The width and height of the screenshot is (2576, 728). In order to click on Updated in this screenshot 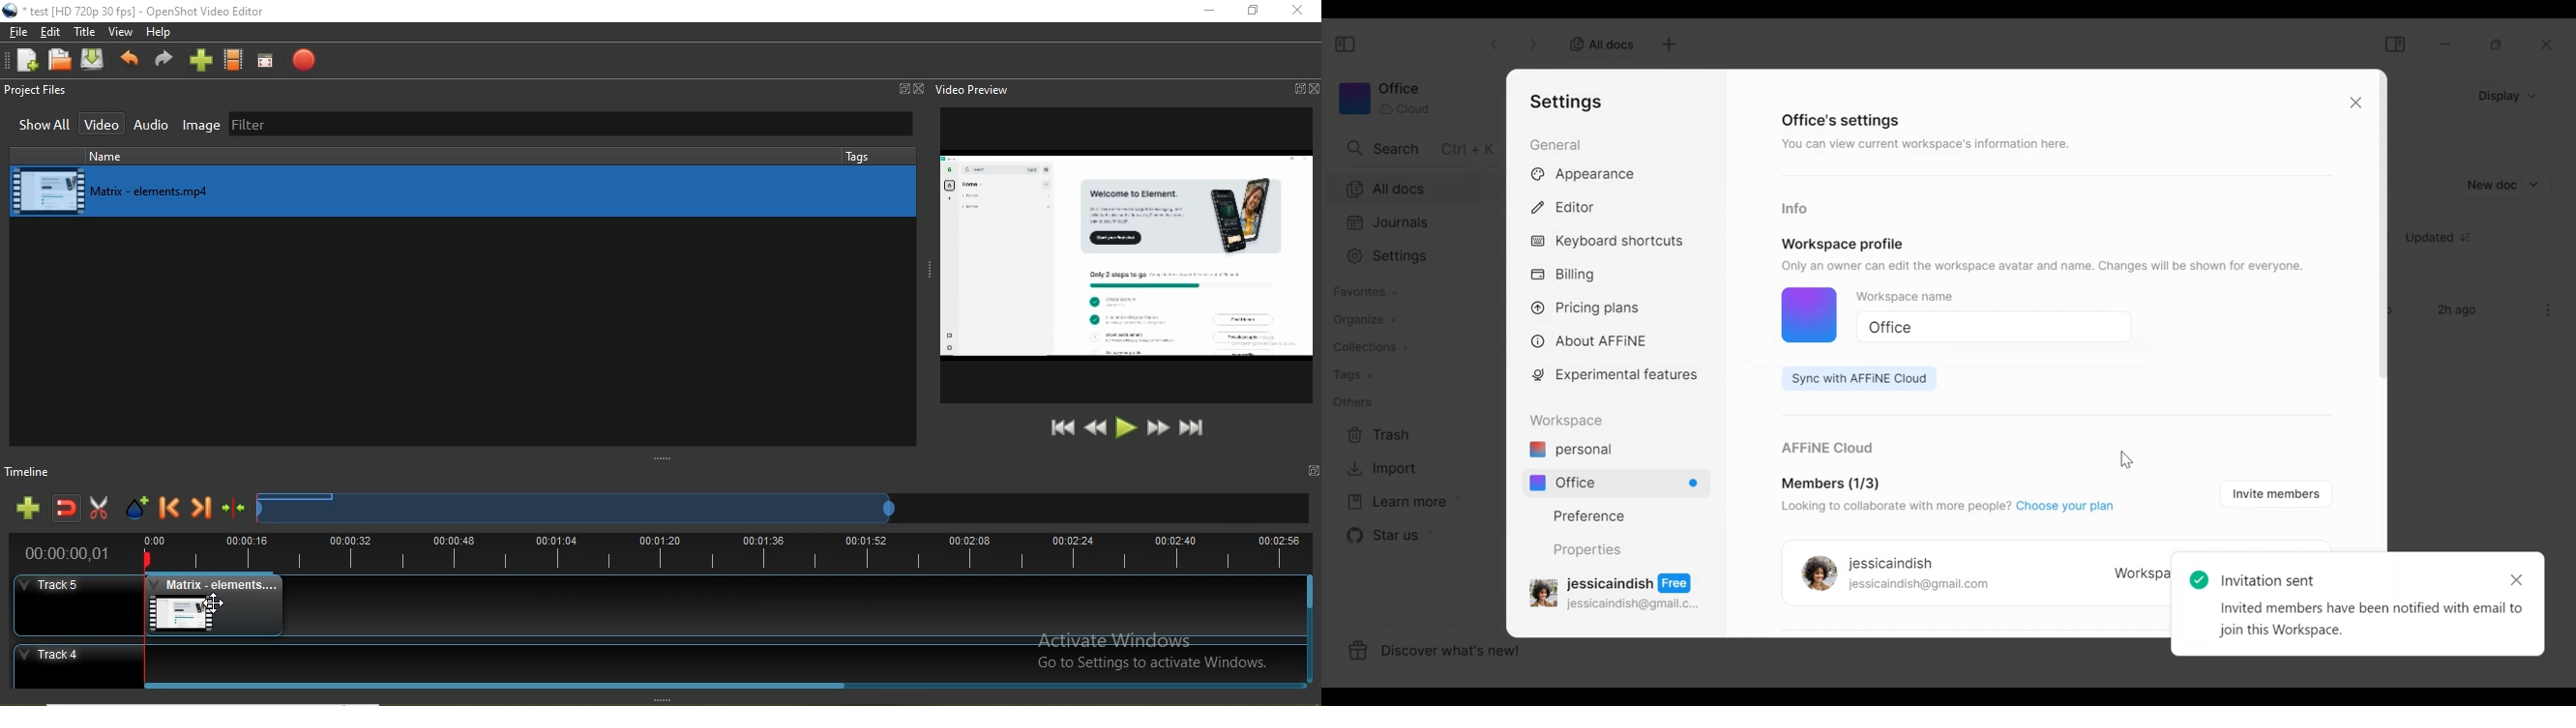, I will do `click(2444, 239)`.